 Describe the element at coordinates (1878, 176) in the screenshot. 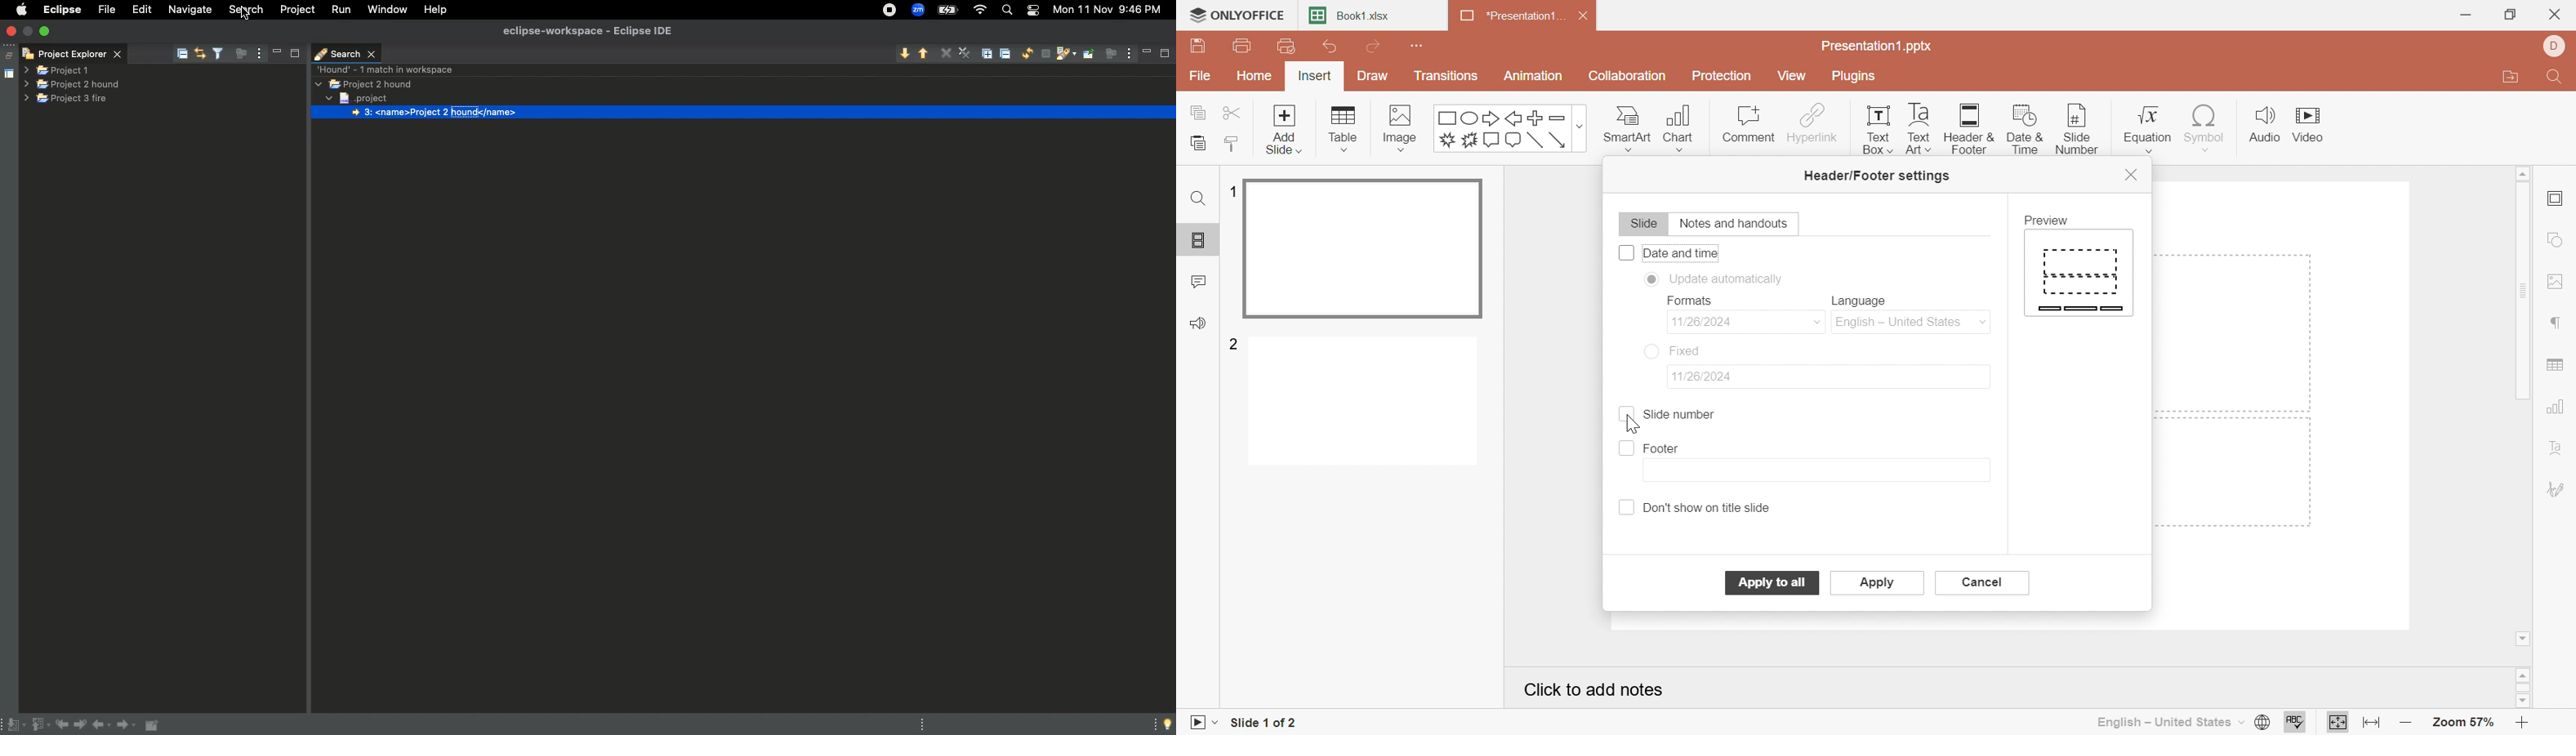

I see `Header/Footer settings` at that location.